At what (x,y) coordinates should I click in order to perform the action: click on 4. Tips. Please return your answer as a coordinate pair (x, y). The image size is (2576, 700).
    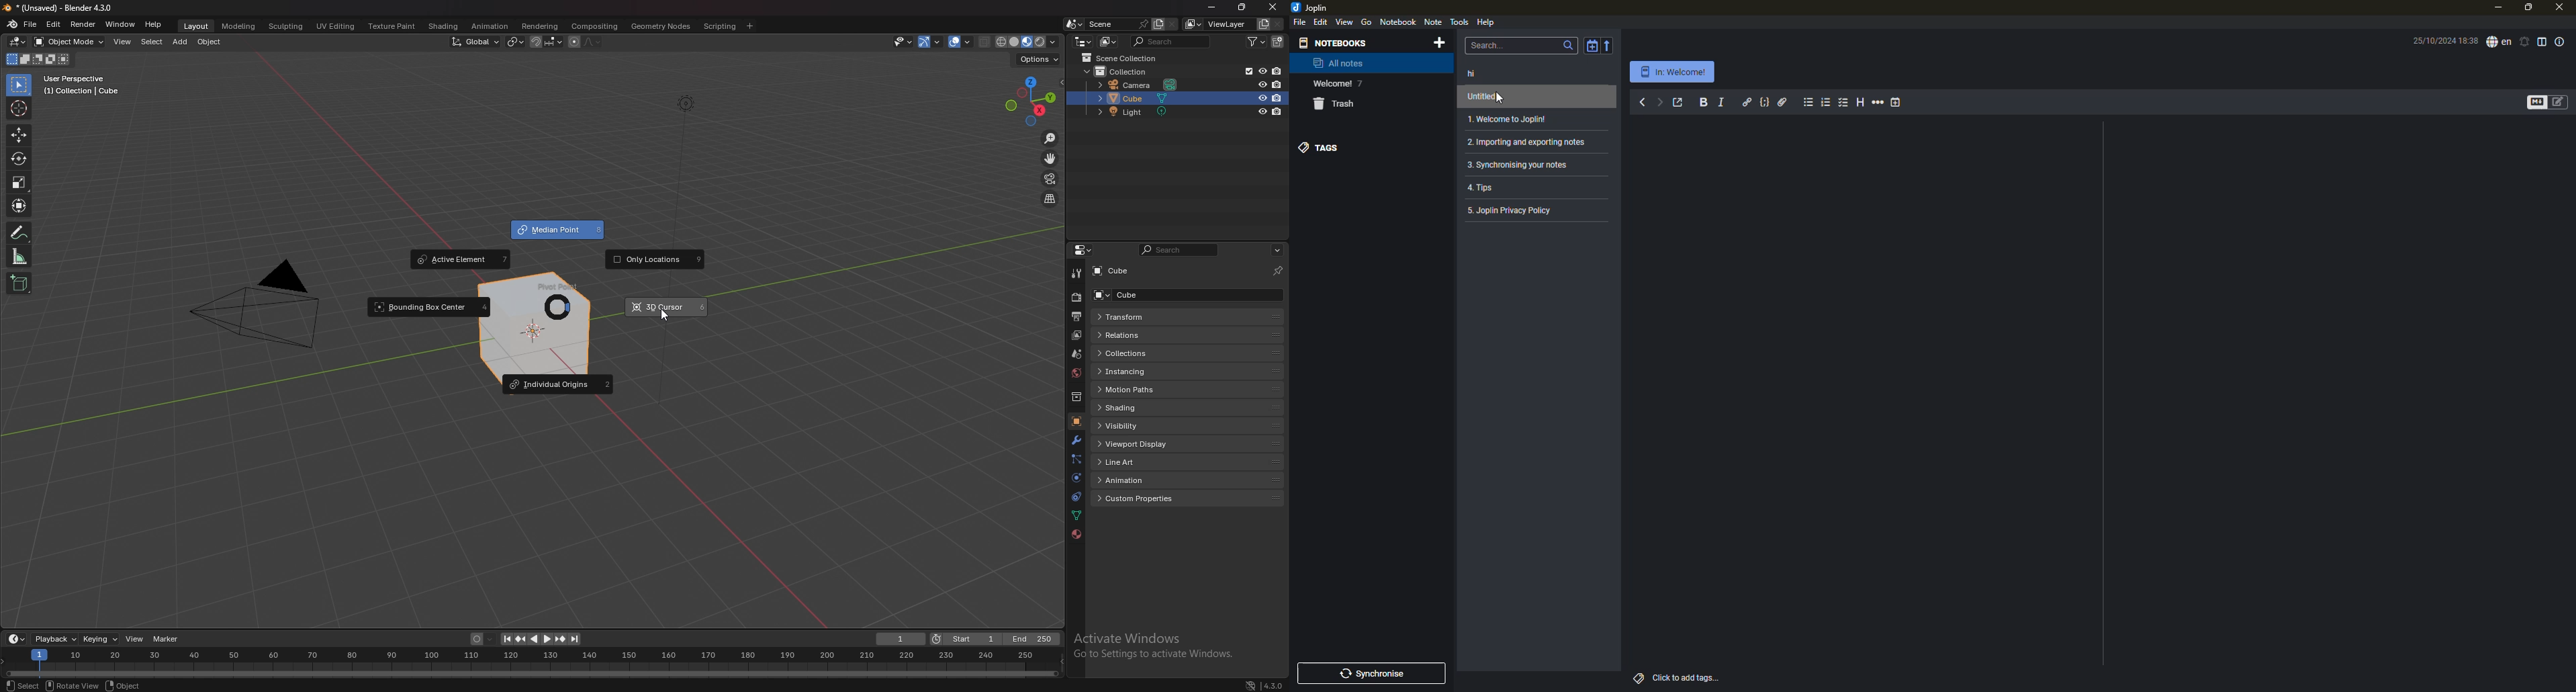
    Looking at the image, I should click on (1492, 188).